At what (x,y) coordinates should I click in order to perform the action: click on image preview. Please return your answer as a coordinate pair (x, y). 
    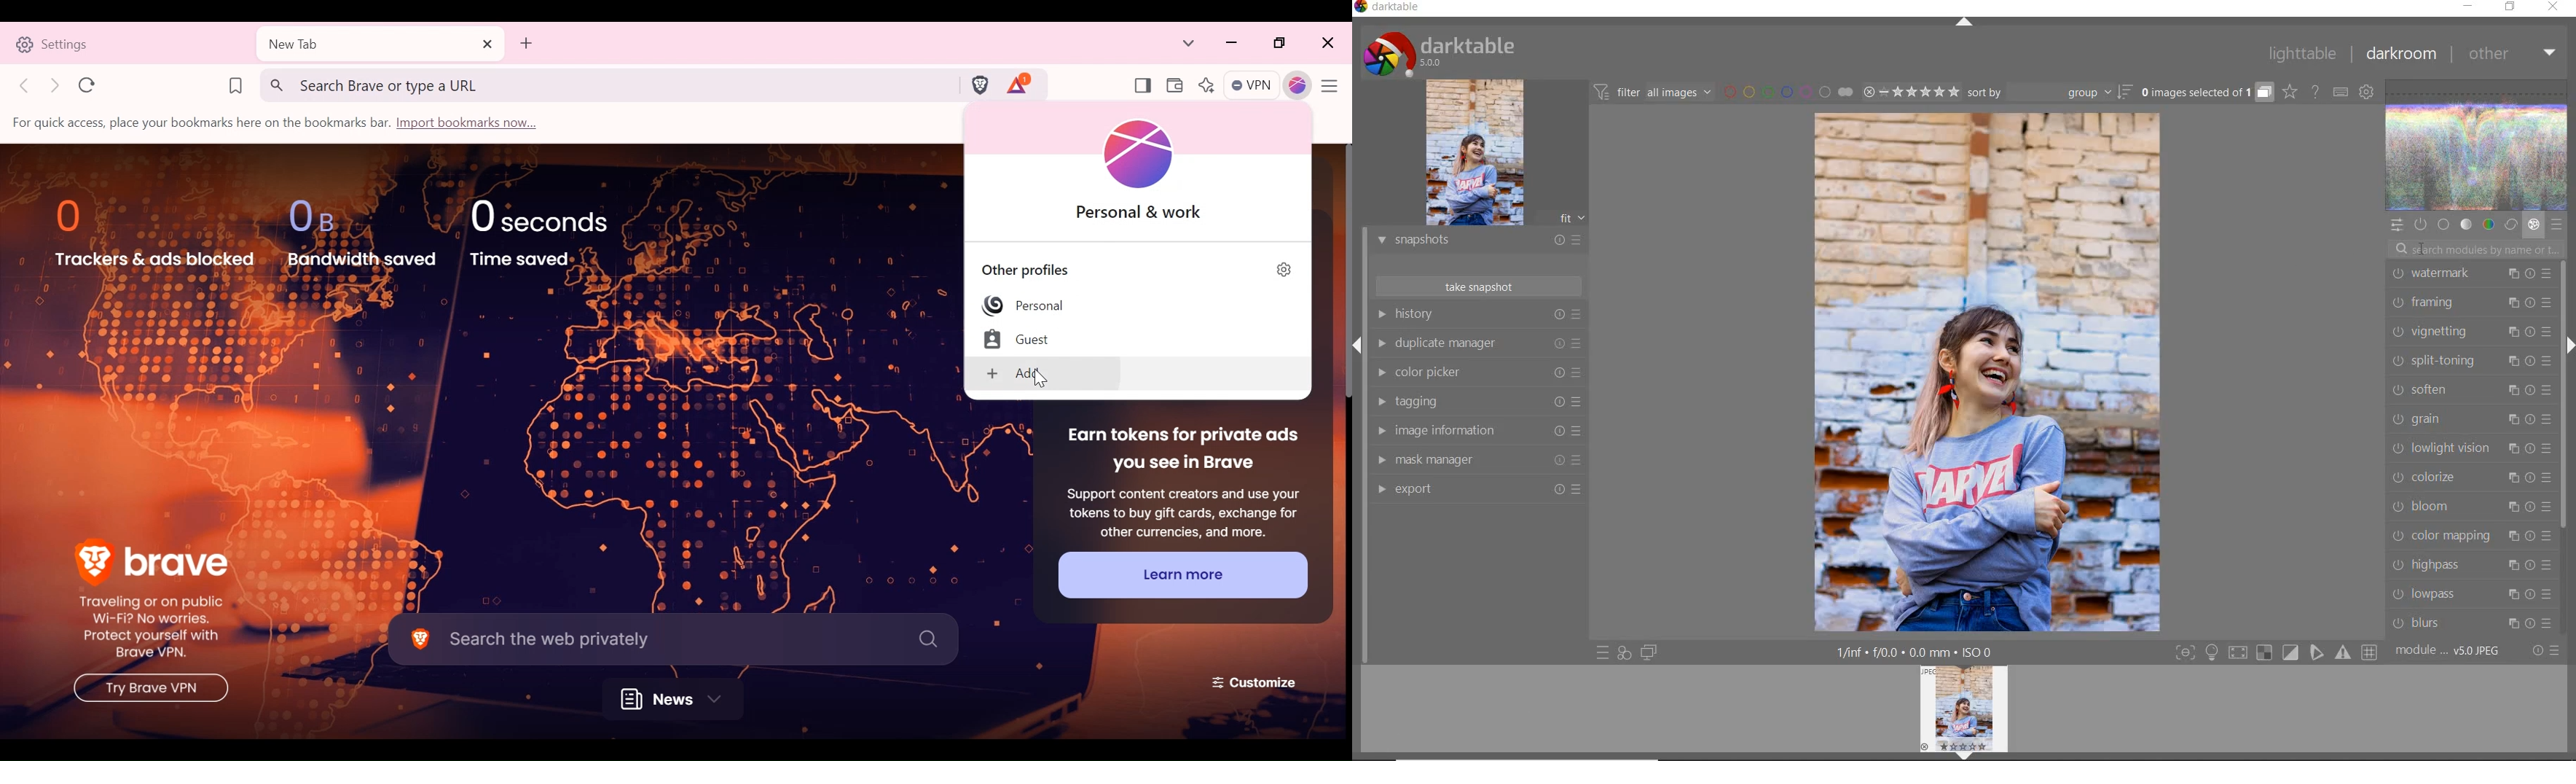
    Looking at the image, I should click on (1496, 153).